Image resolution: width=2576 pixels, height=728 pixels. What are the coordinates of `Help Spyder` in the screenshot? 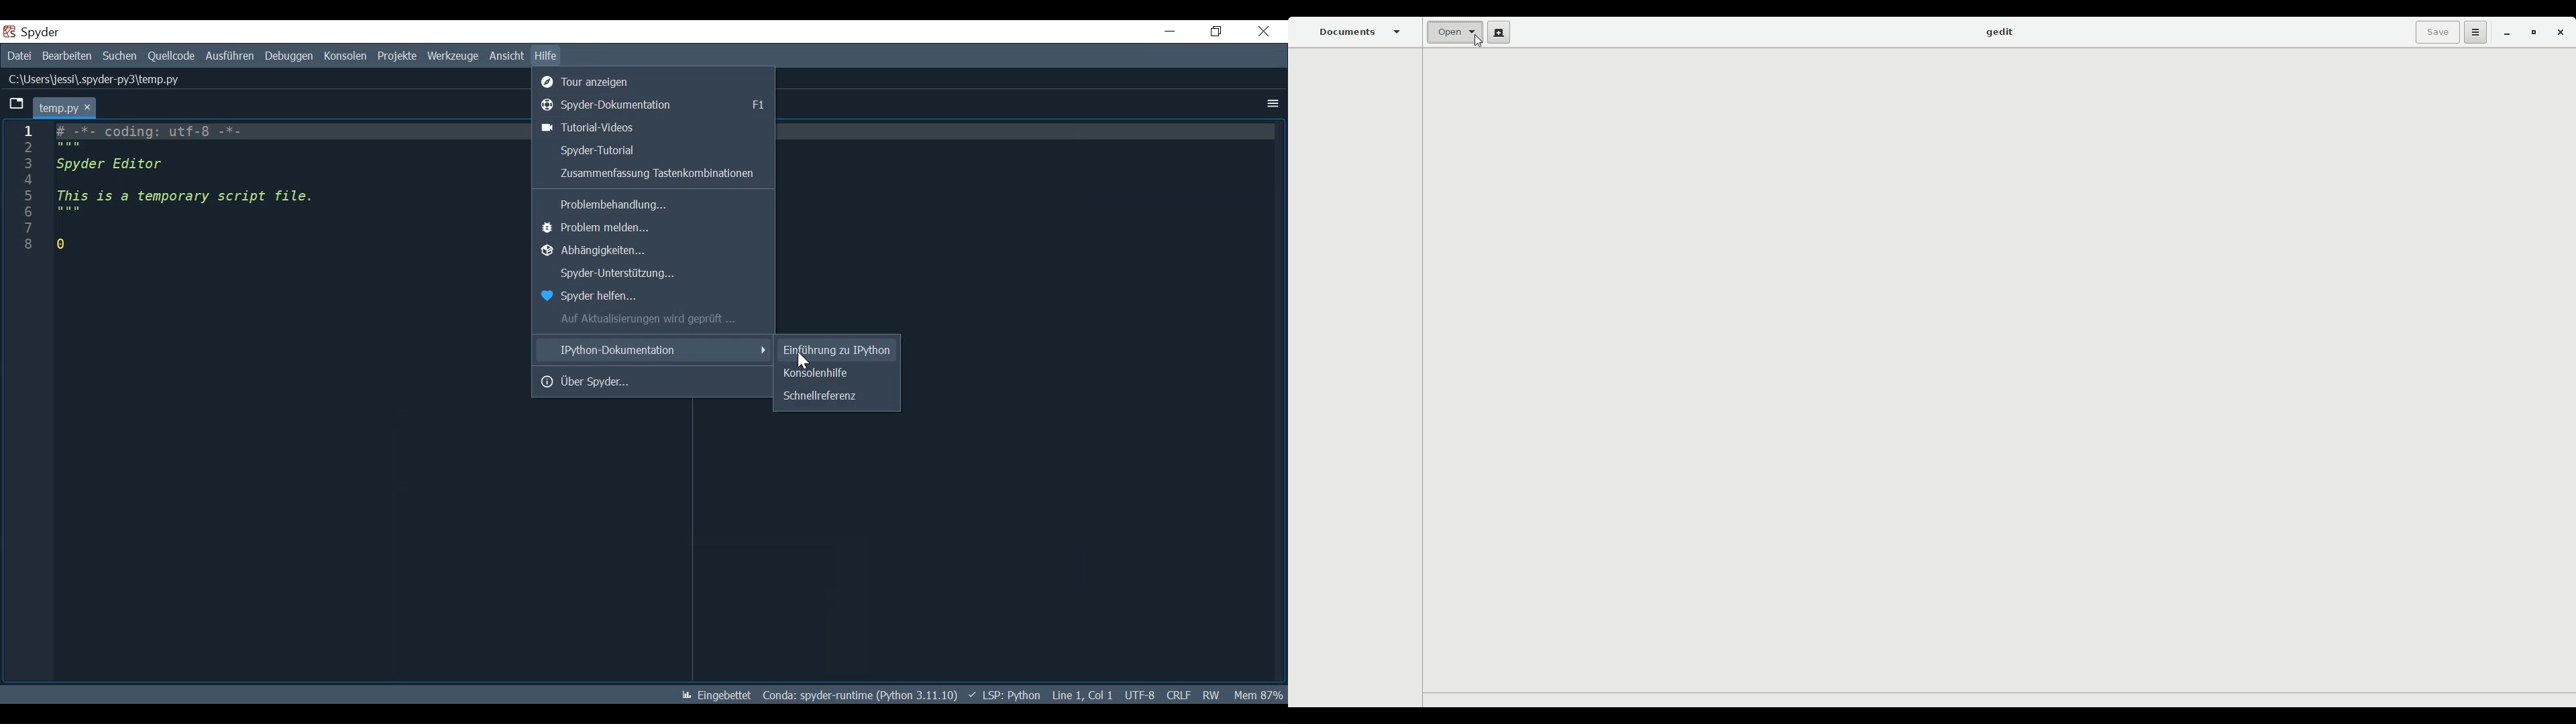 It's located at (651, 297).